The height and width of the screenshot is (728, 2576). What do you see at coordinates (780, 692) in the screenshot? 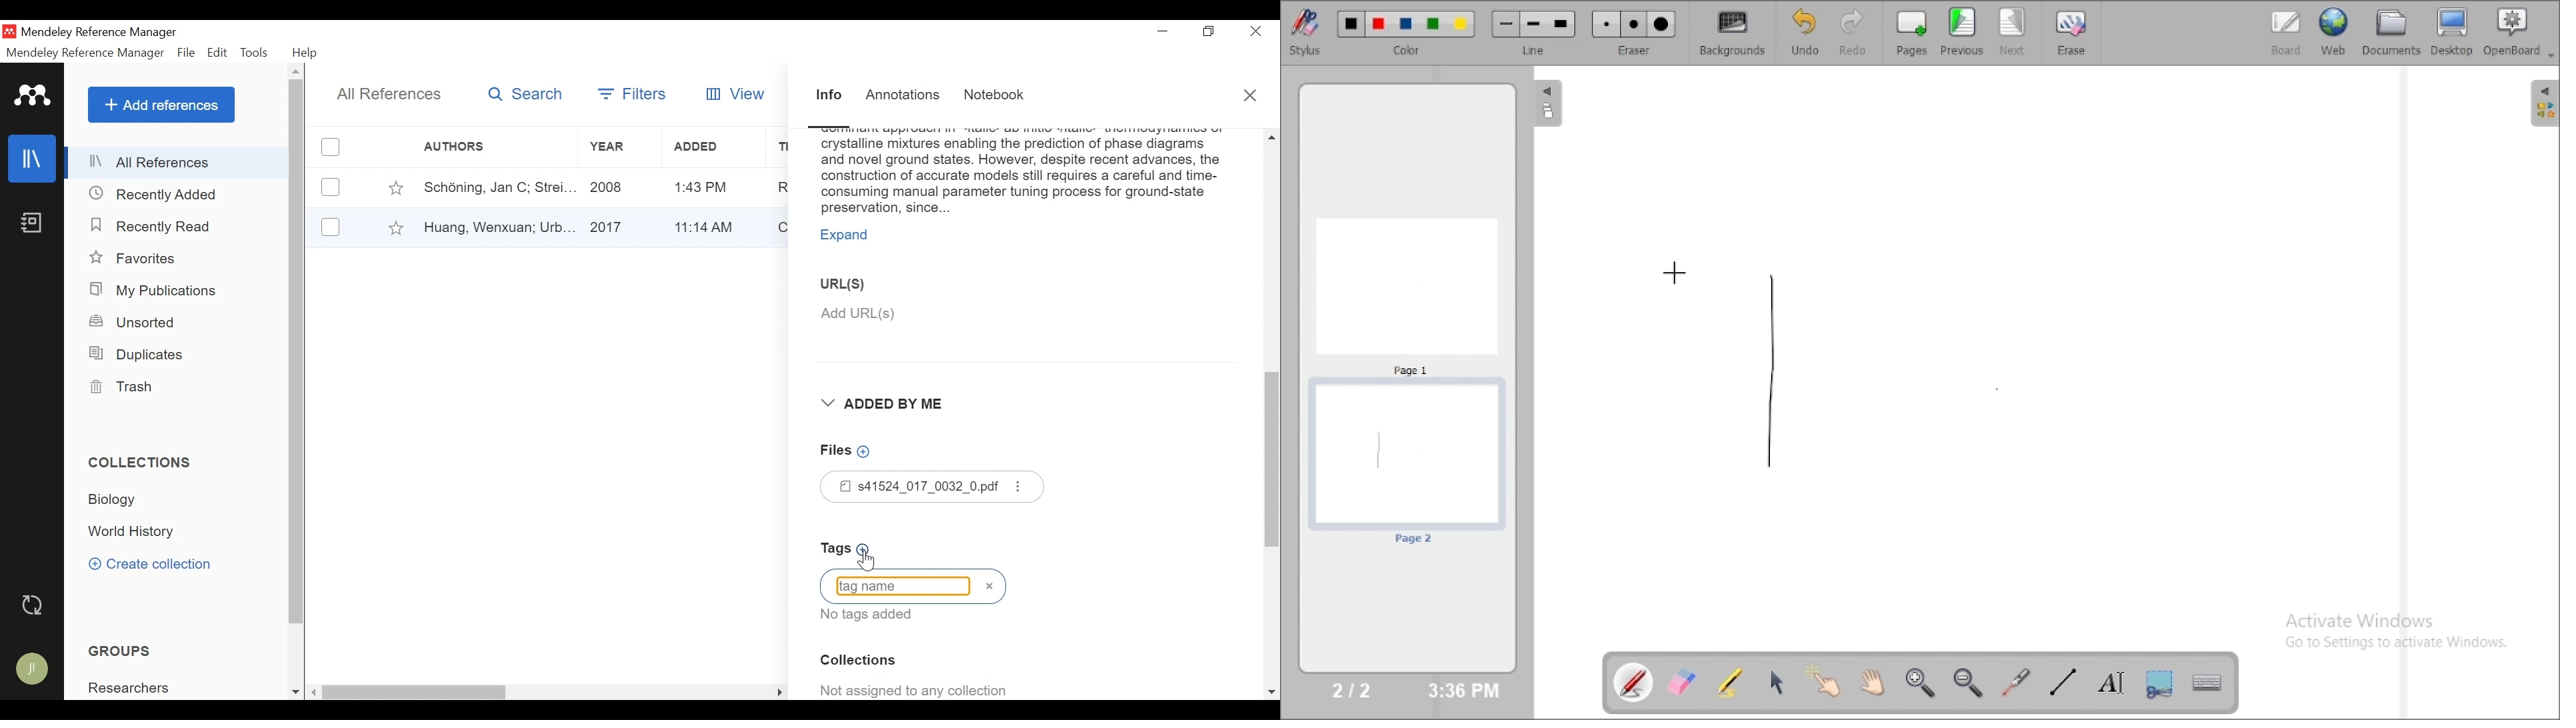
I see `Scroll Right` at bounding box center [780, 692].